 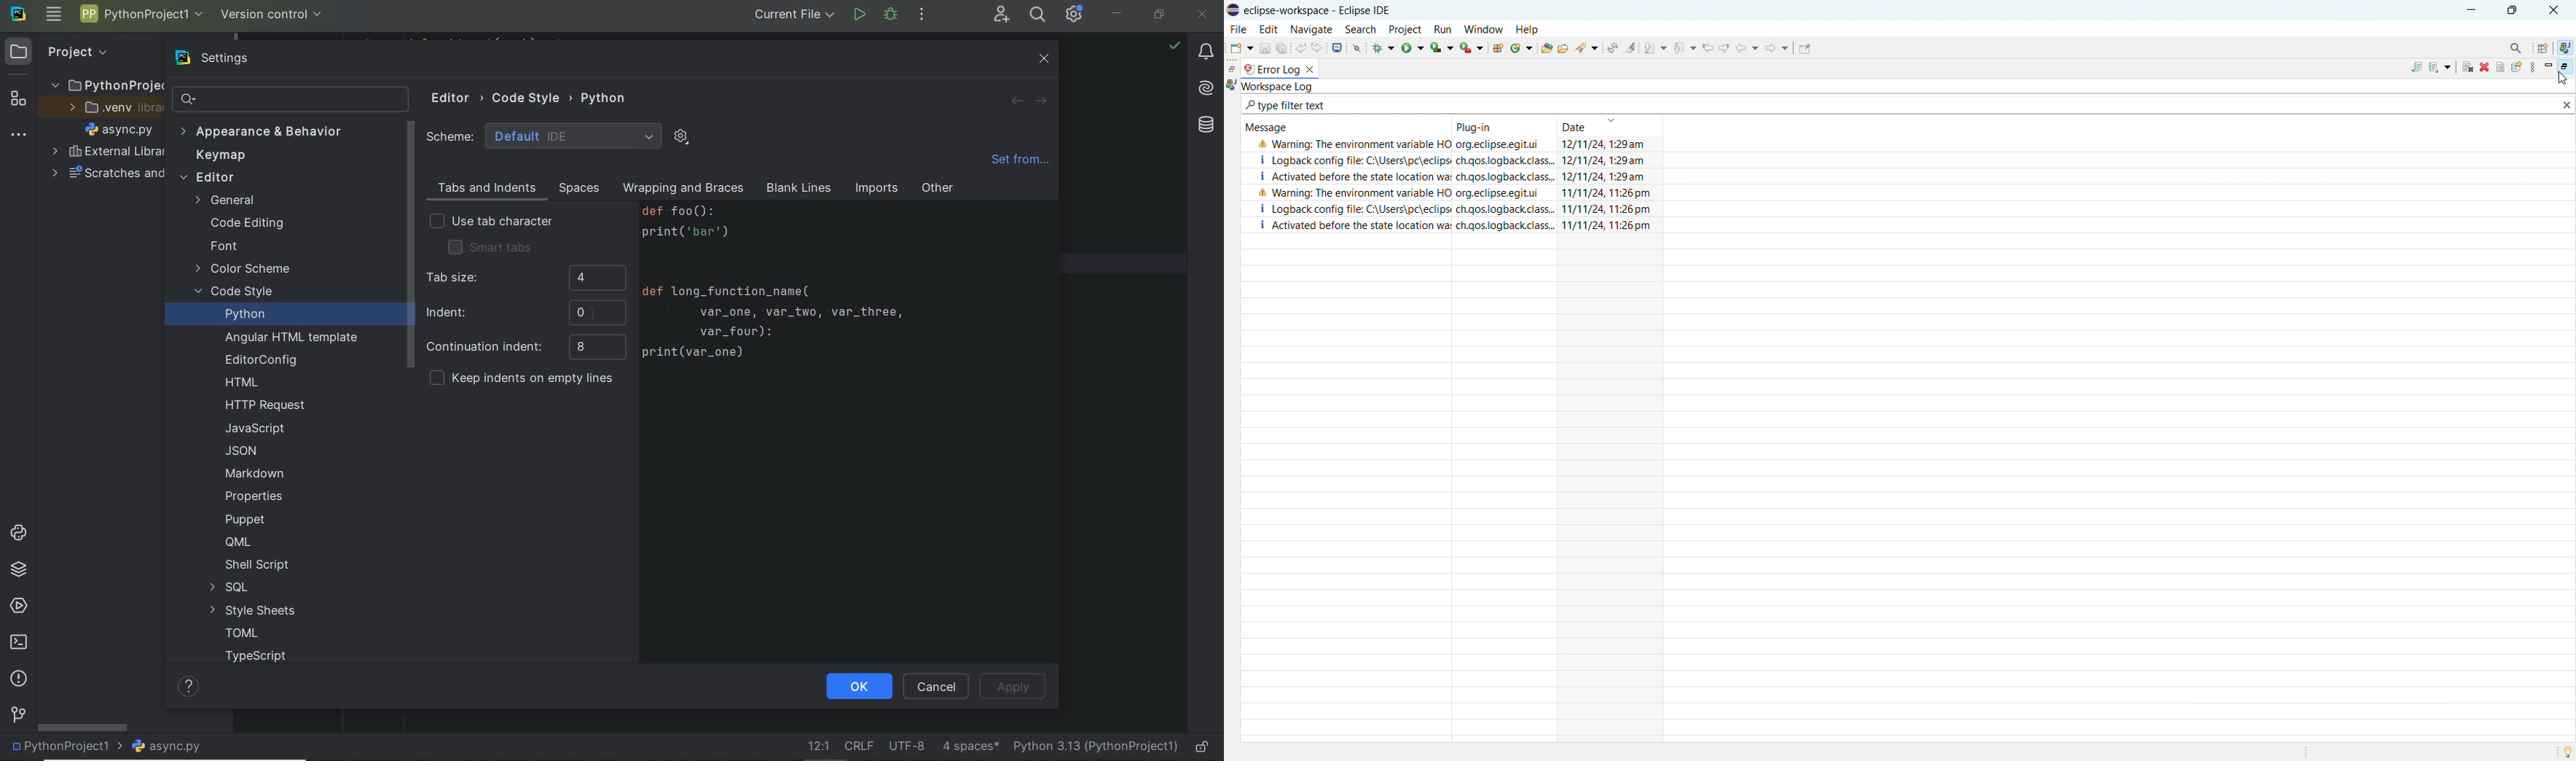 I want to click on help, so click(x=1530, y=27).